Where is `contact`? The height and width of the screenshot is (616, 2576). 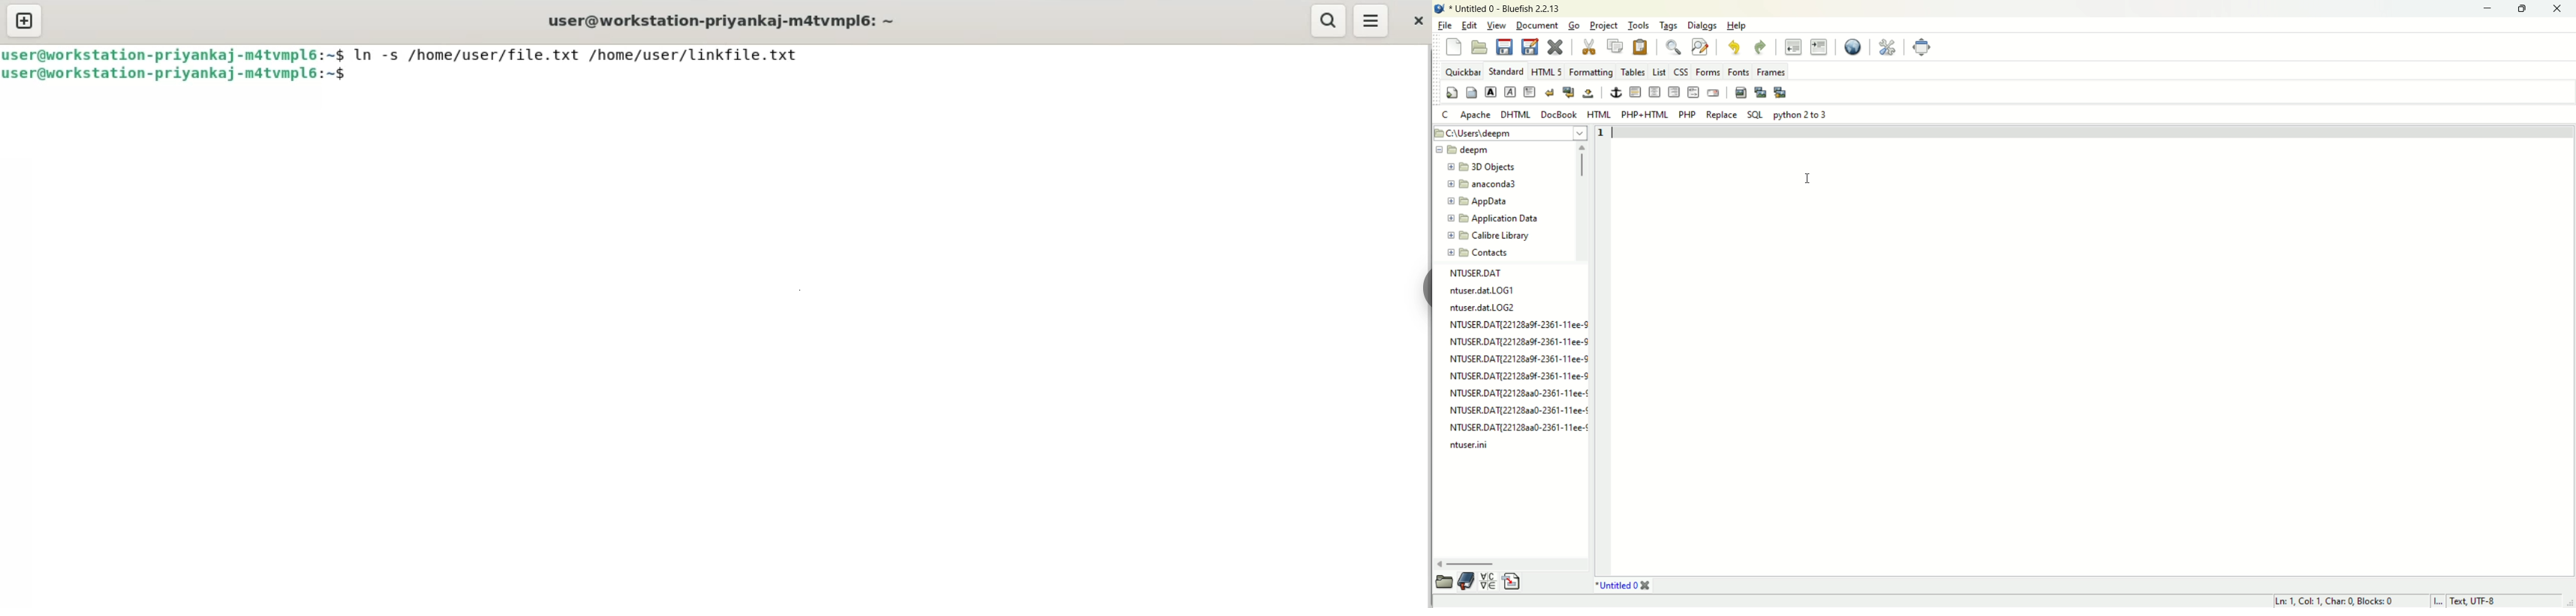 contact is located at coordinates (1483, 254).